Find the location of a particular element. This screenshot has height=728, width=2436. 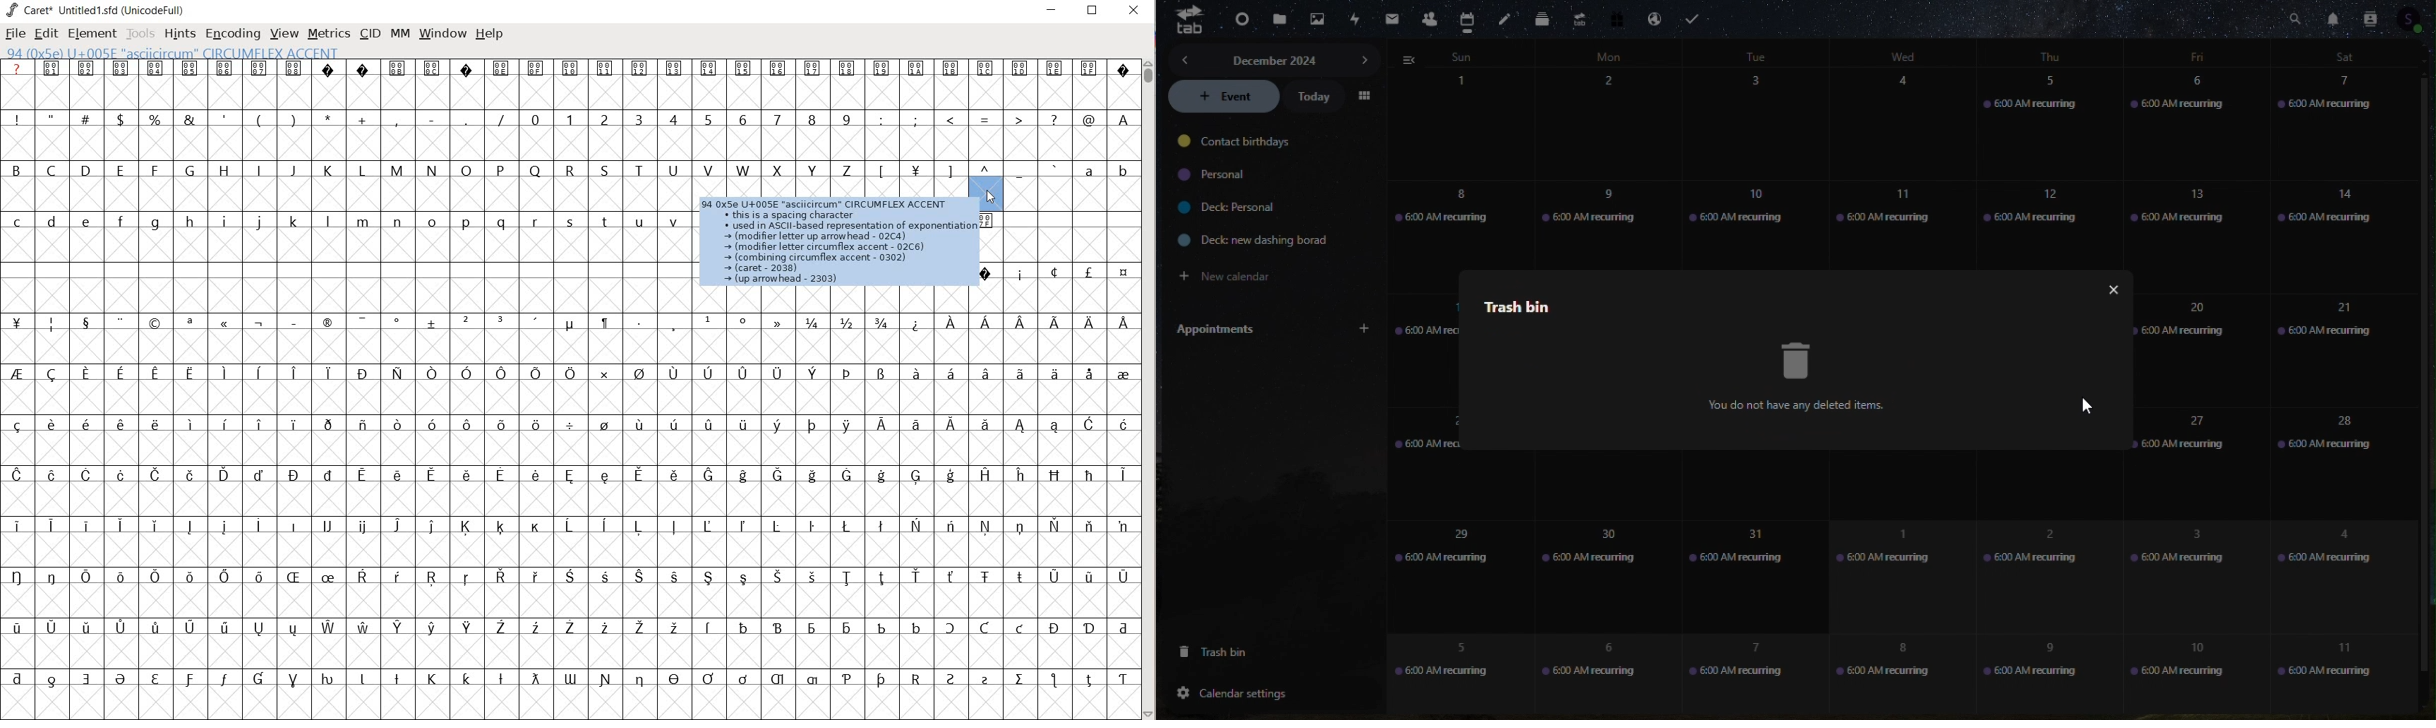

13 is located at coordinates (2181, 211).